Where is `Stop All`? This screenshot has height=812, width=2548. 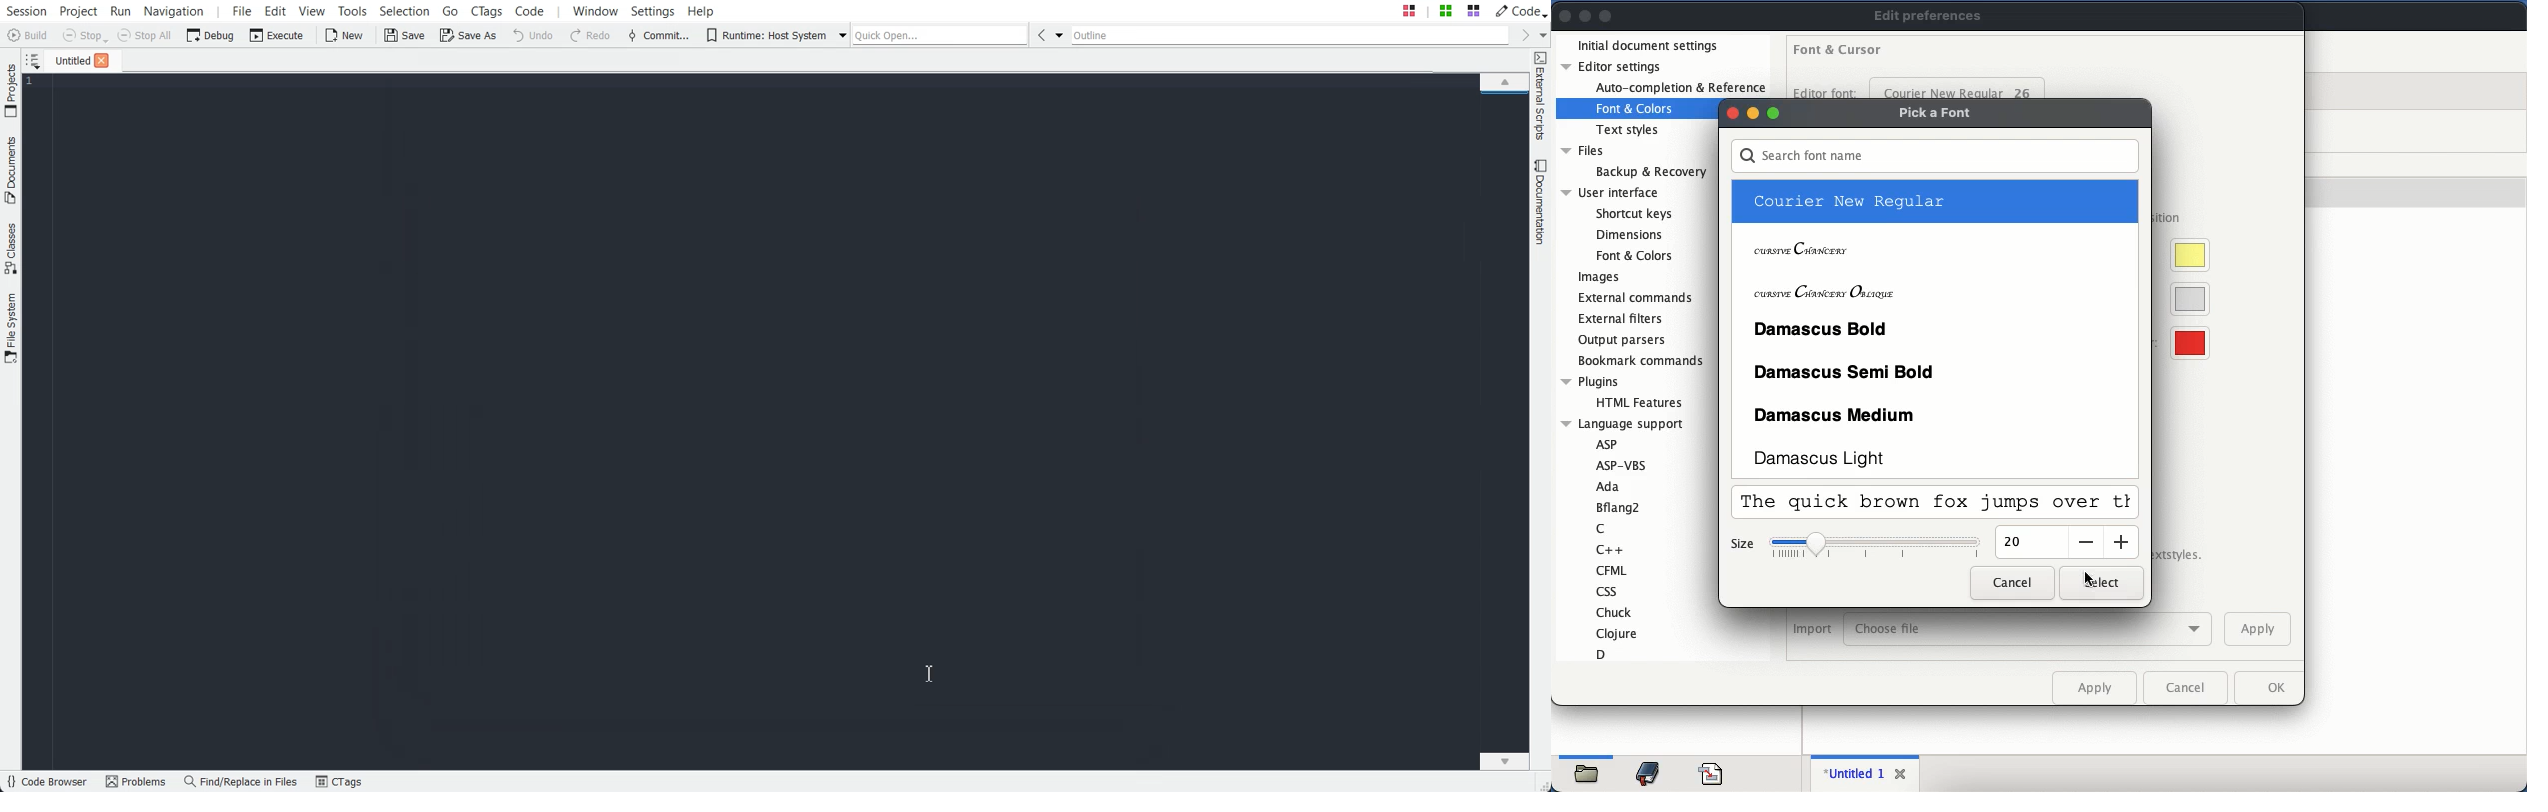 Stop All is located at coordinates (145, 35).